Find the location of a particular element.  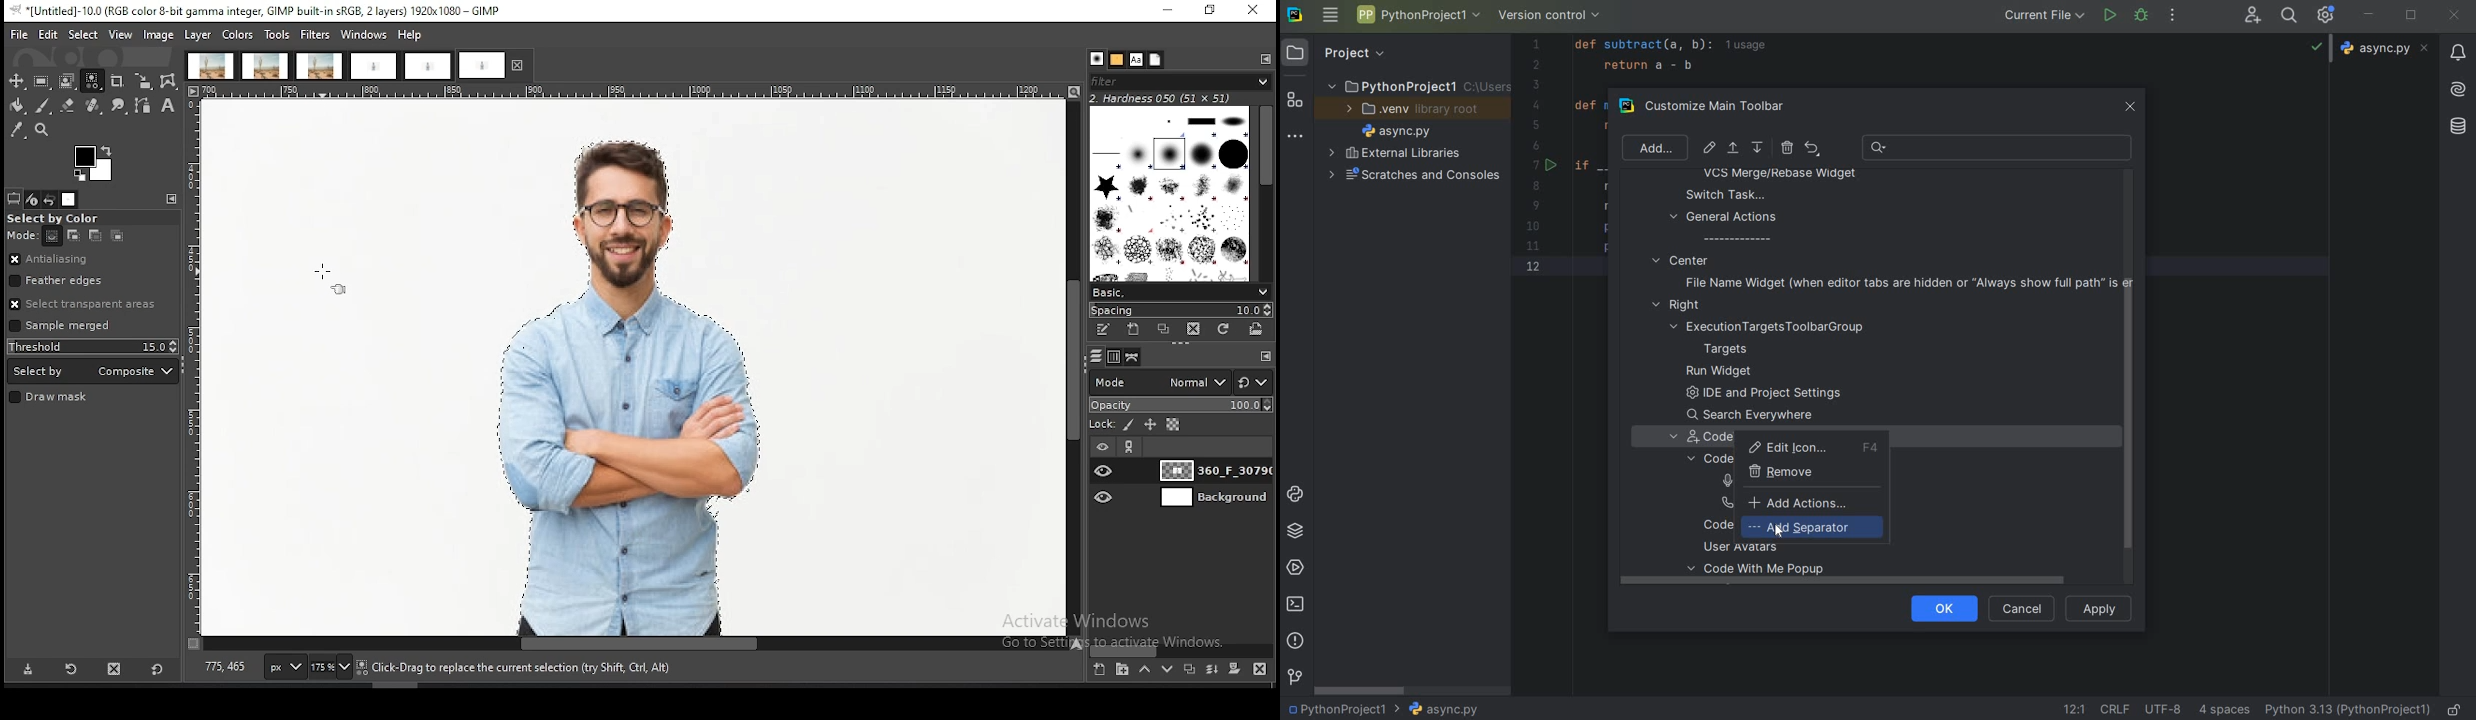

move layer one step up is located at coordinates (1144, 669).